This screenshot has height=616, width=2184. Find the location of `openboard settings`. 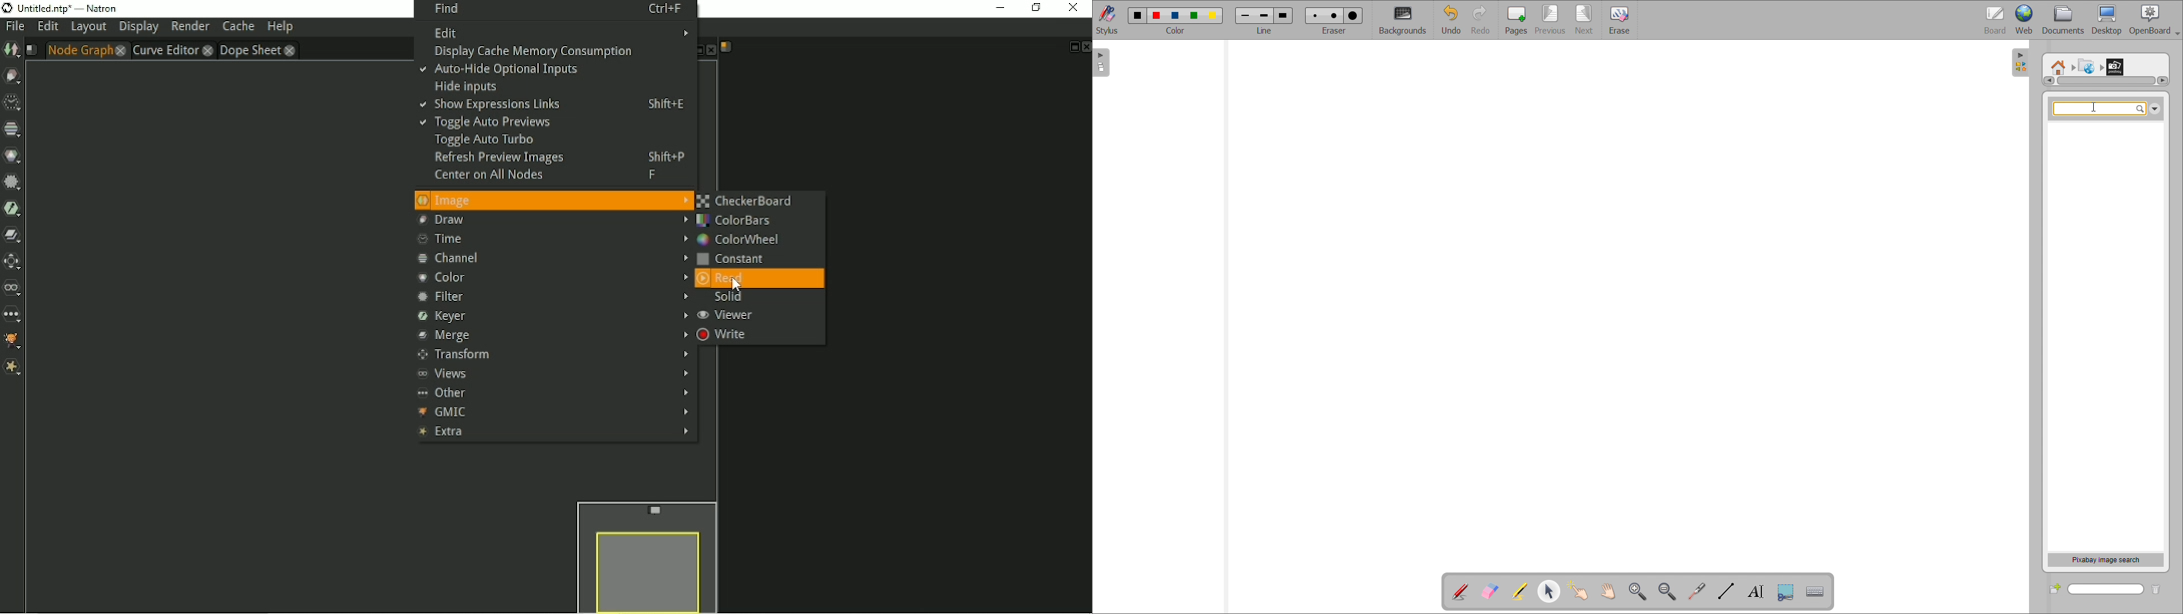

openboard settings is located at coordinates (2155, 20).